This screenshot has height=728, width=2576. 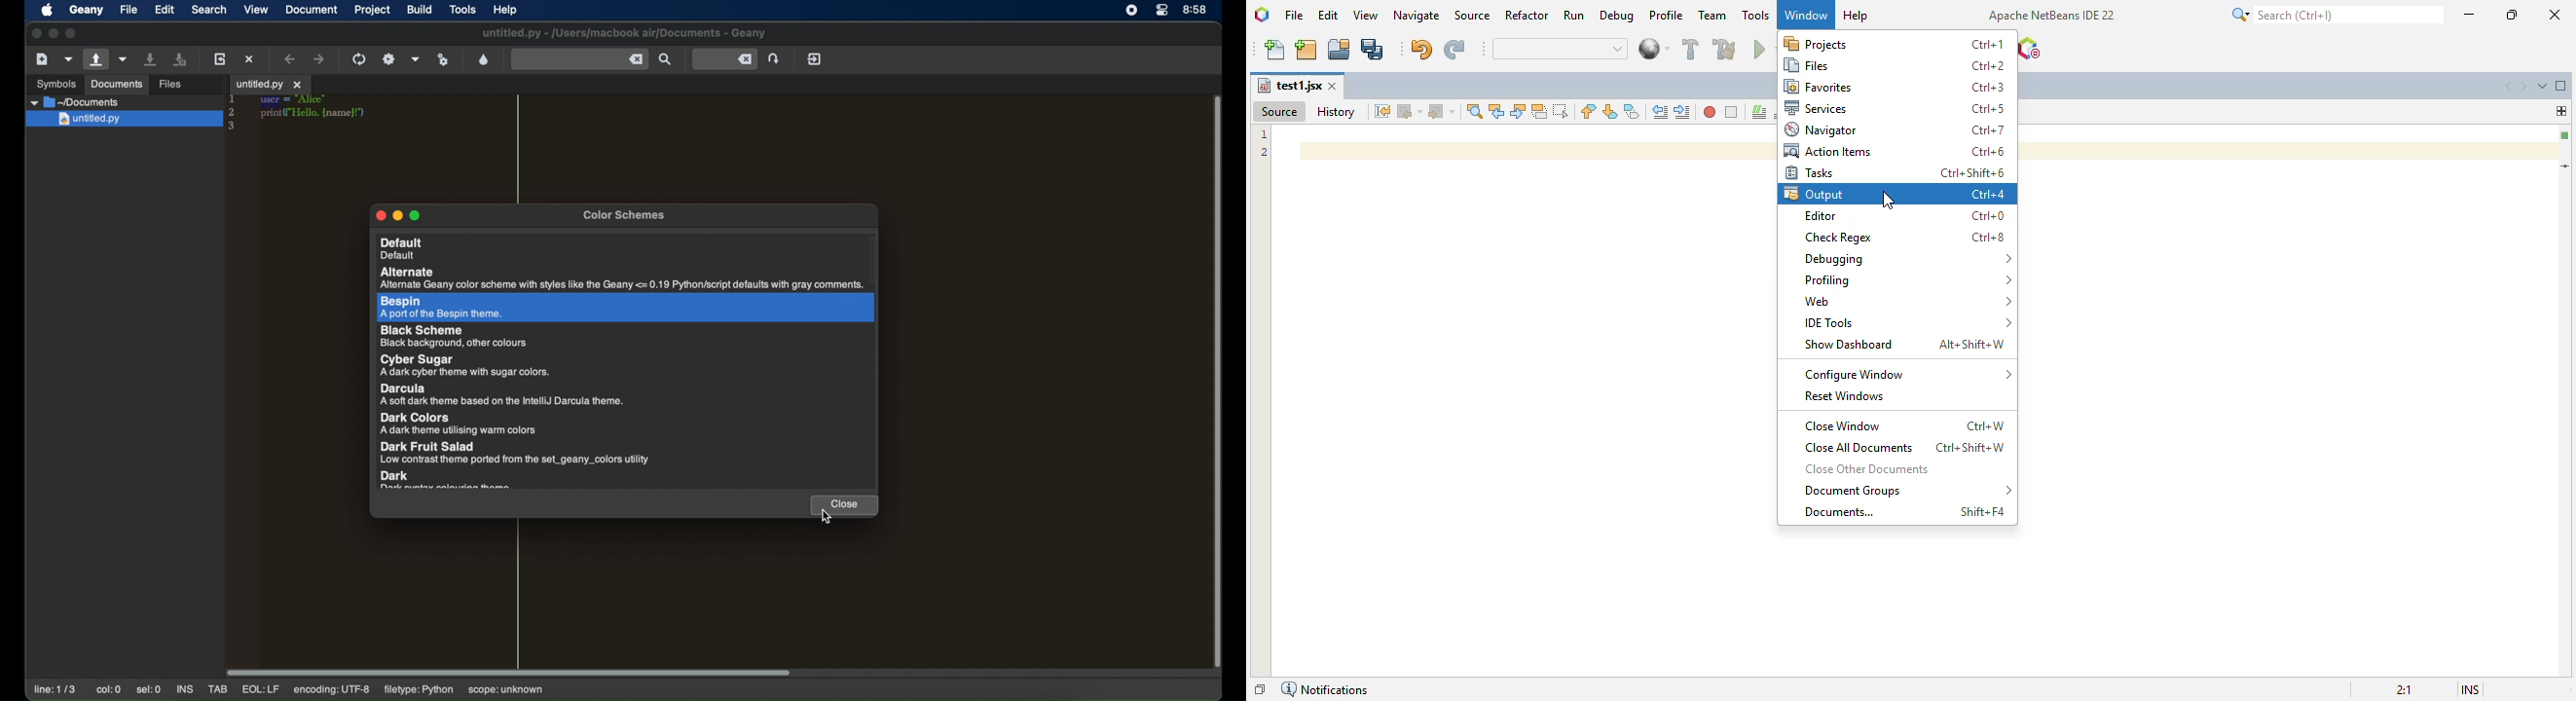 What do you see at coordinates (1907, 259) in the screenshot?
I see `debugging` at bounding box center [1907, 259].